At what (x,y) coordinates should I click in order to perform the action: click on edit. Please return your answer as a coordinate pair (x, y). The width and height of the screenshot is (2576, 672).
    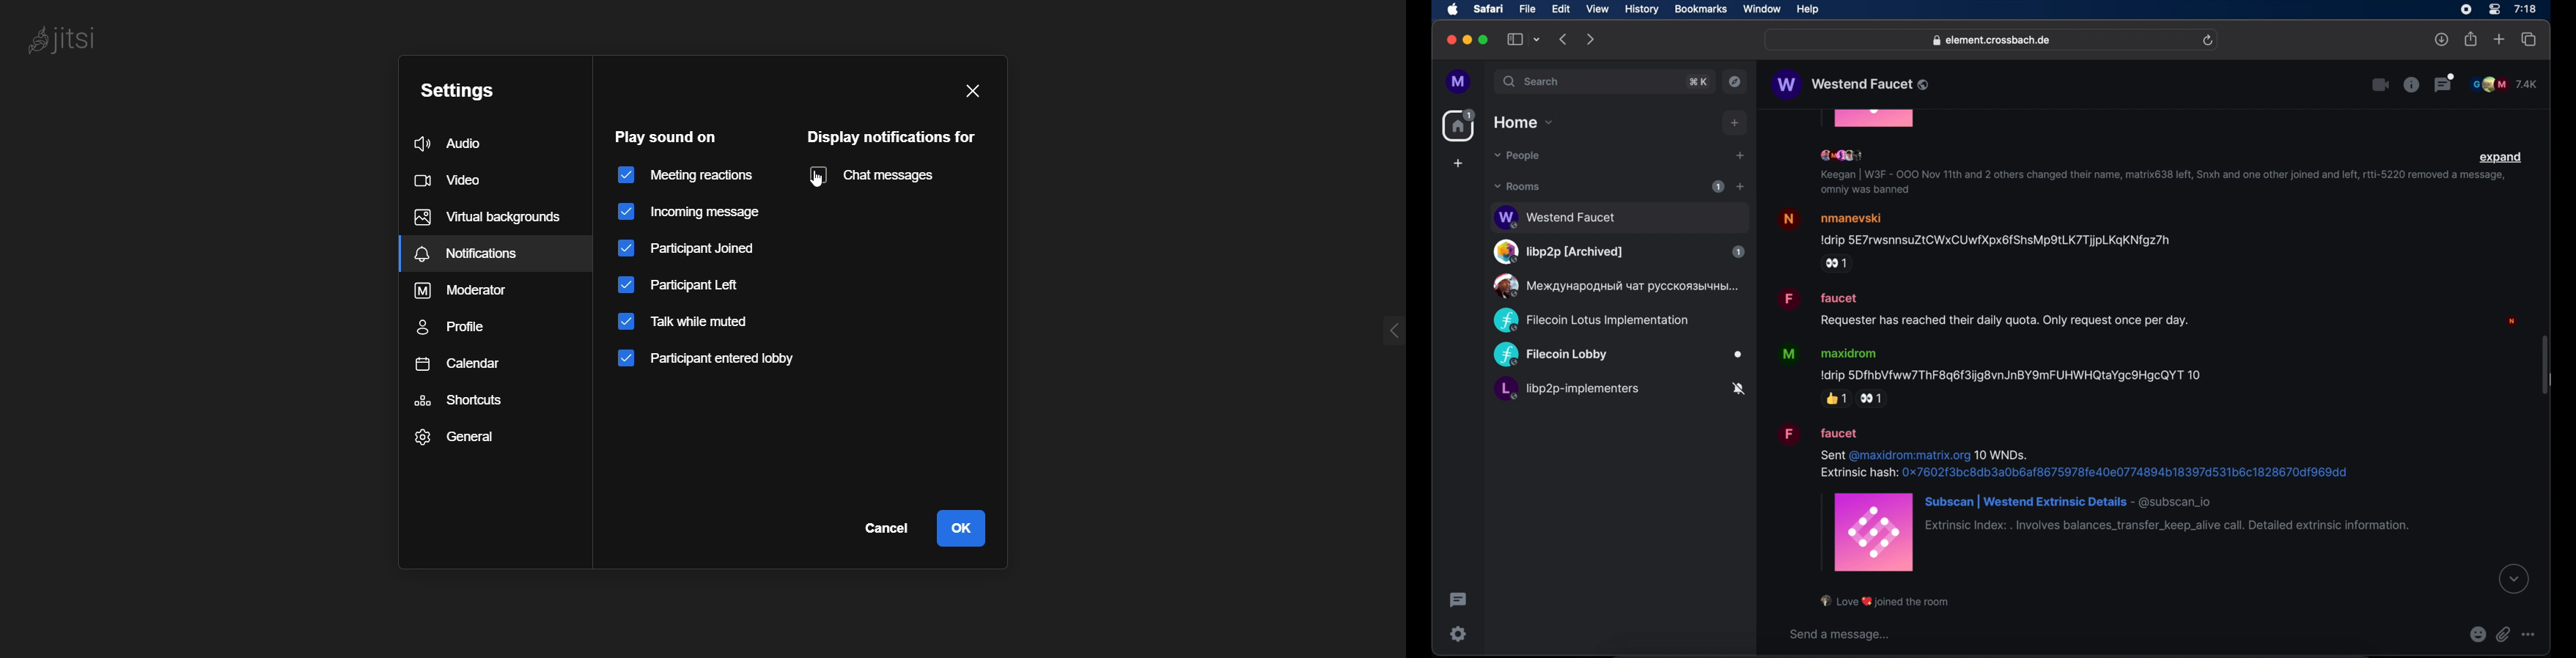
    Looking at the image, I should click on (1561, 9).